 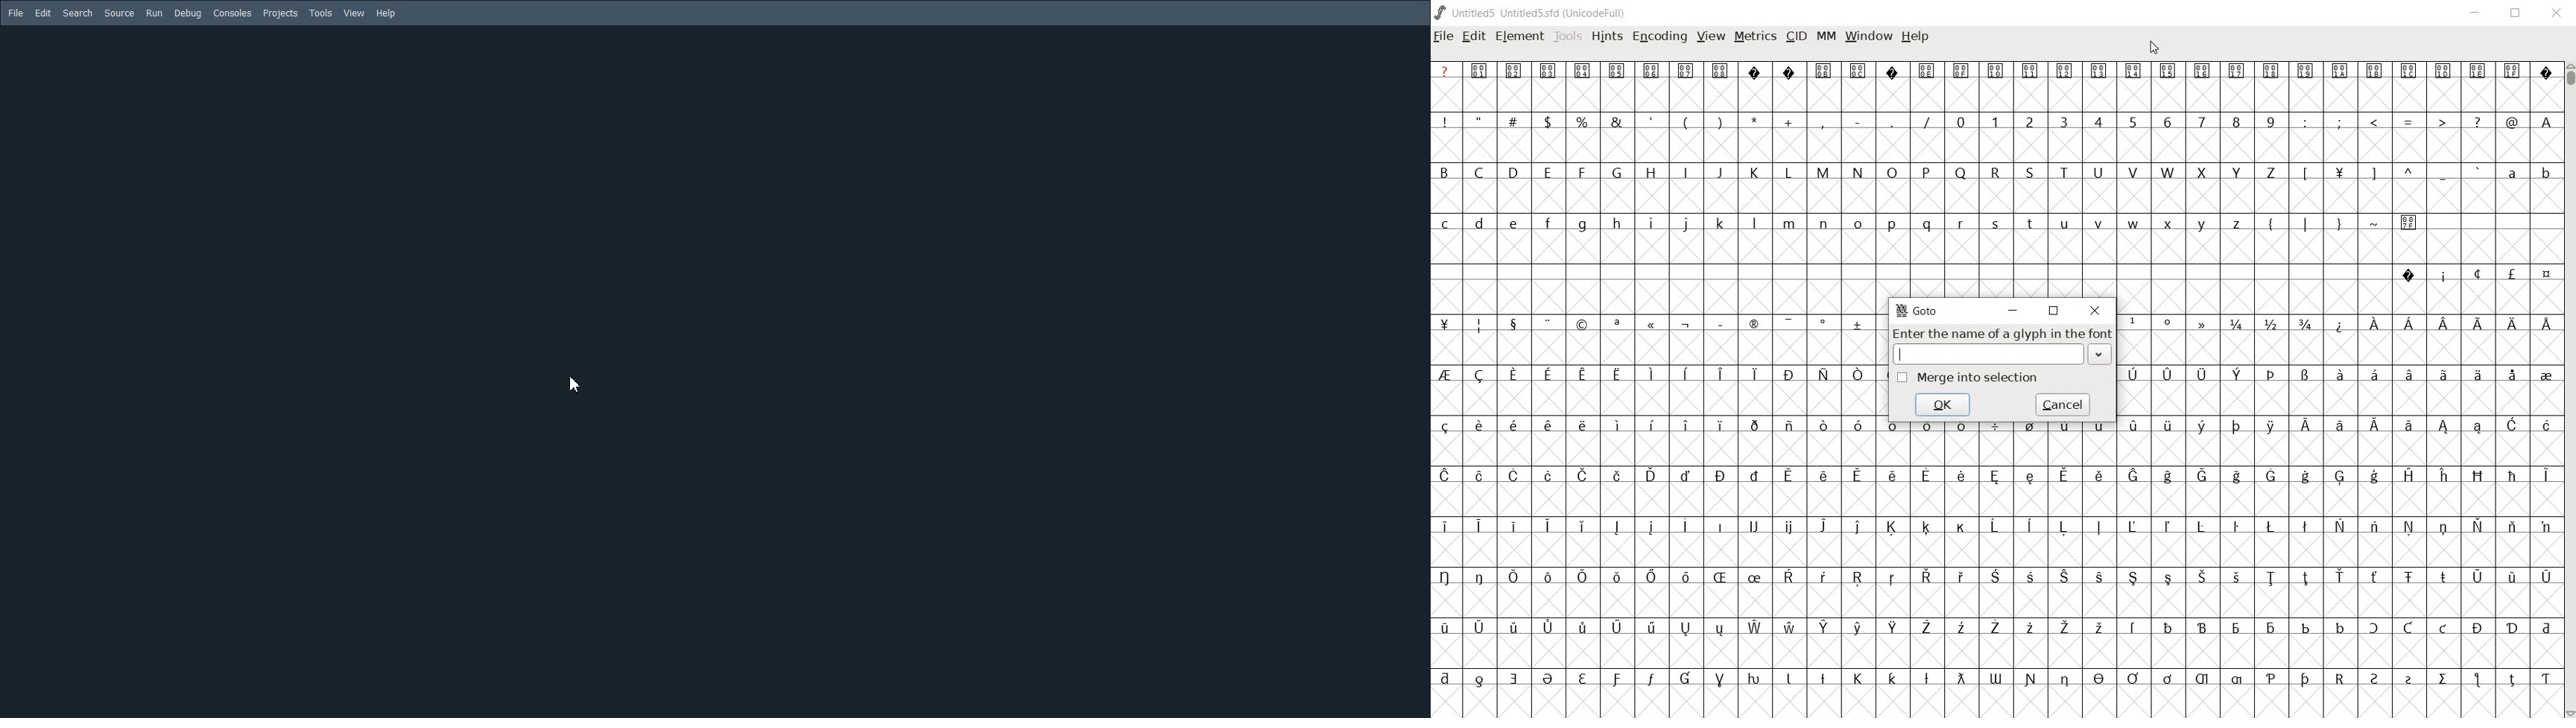 What do you see at coordinates (2202, 427) in the screenshot?
I see `Symbol` at bounding box center [2202, 427].